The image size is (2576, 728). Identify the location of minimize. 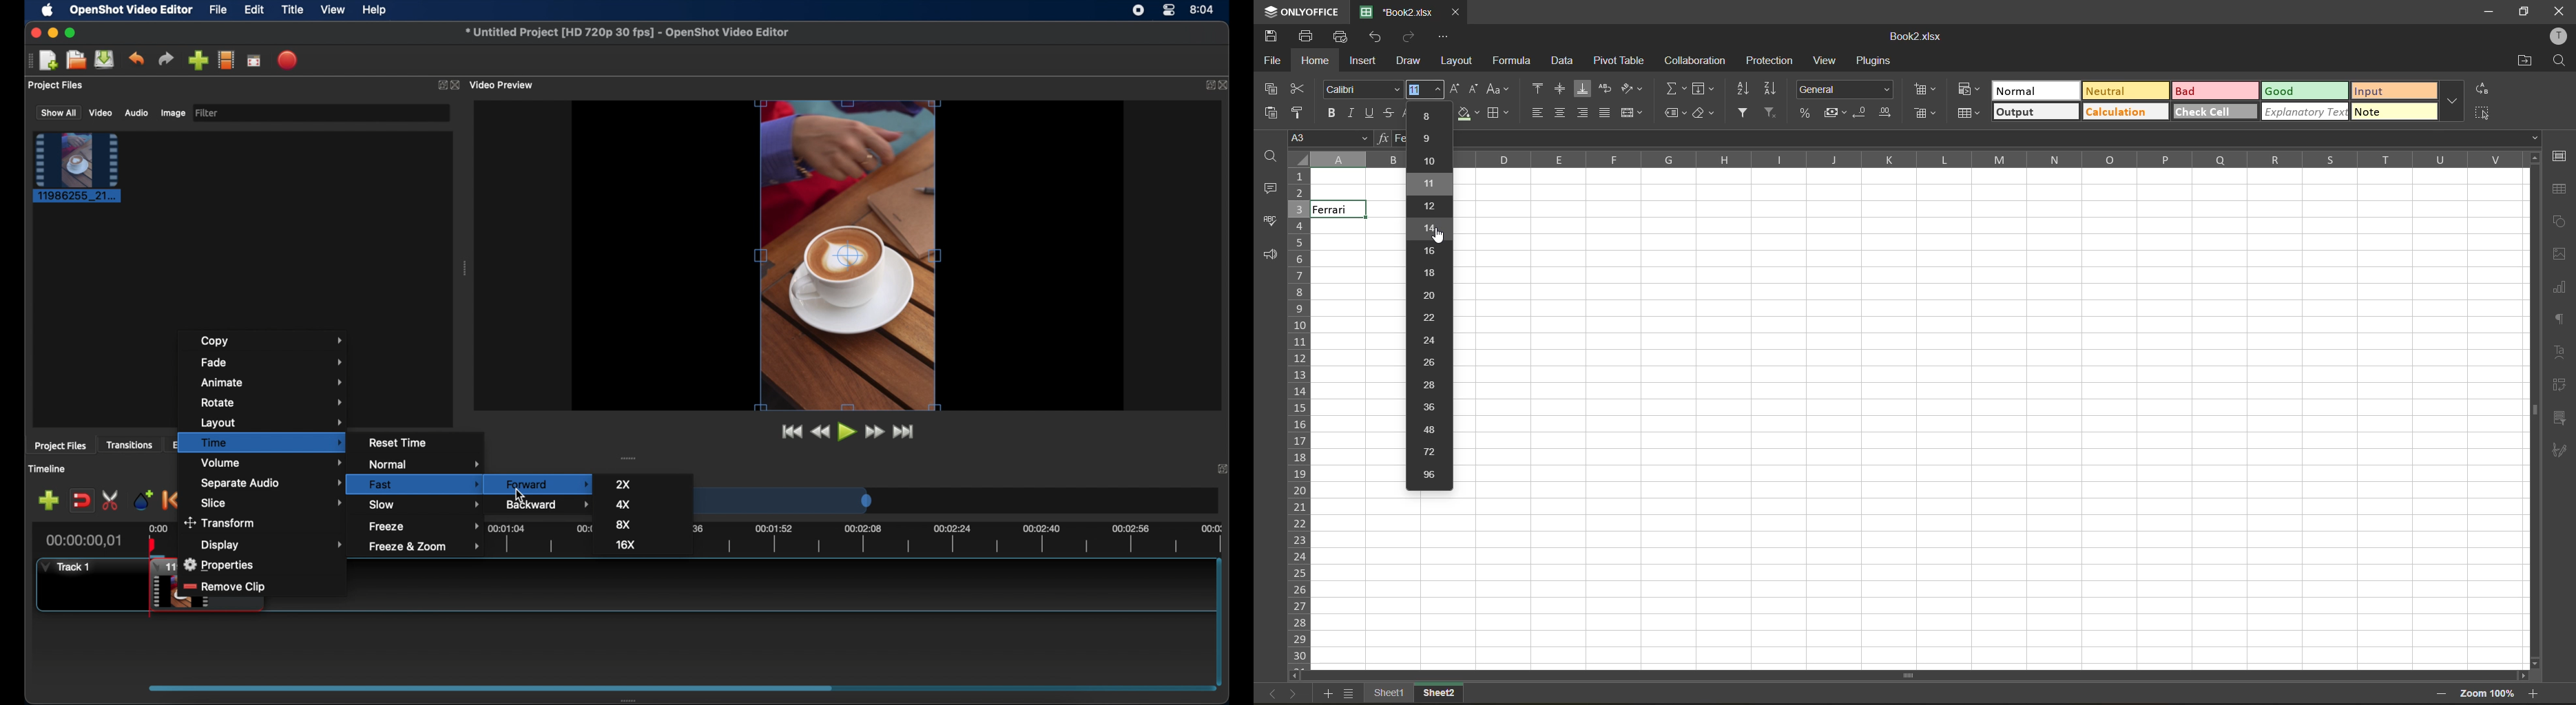
(2491, 10).